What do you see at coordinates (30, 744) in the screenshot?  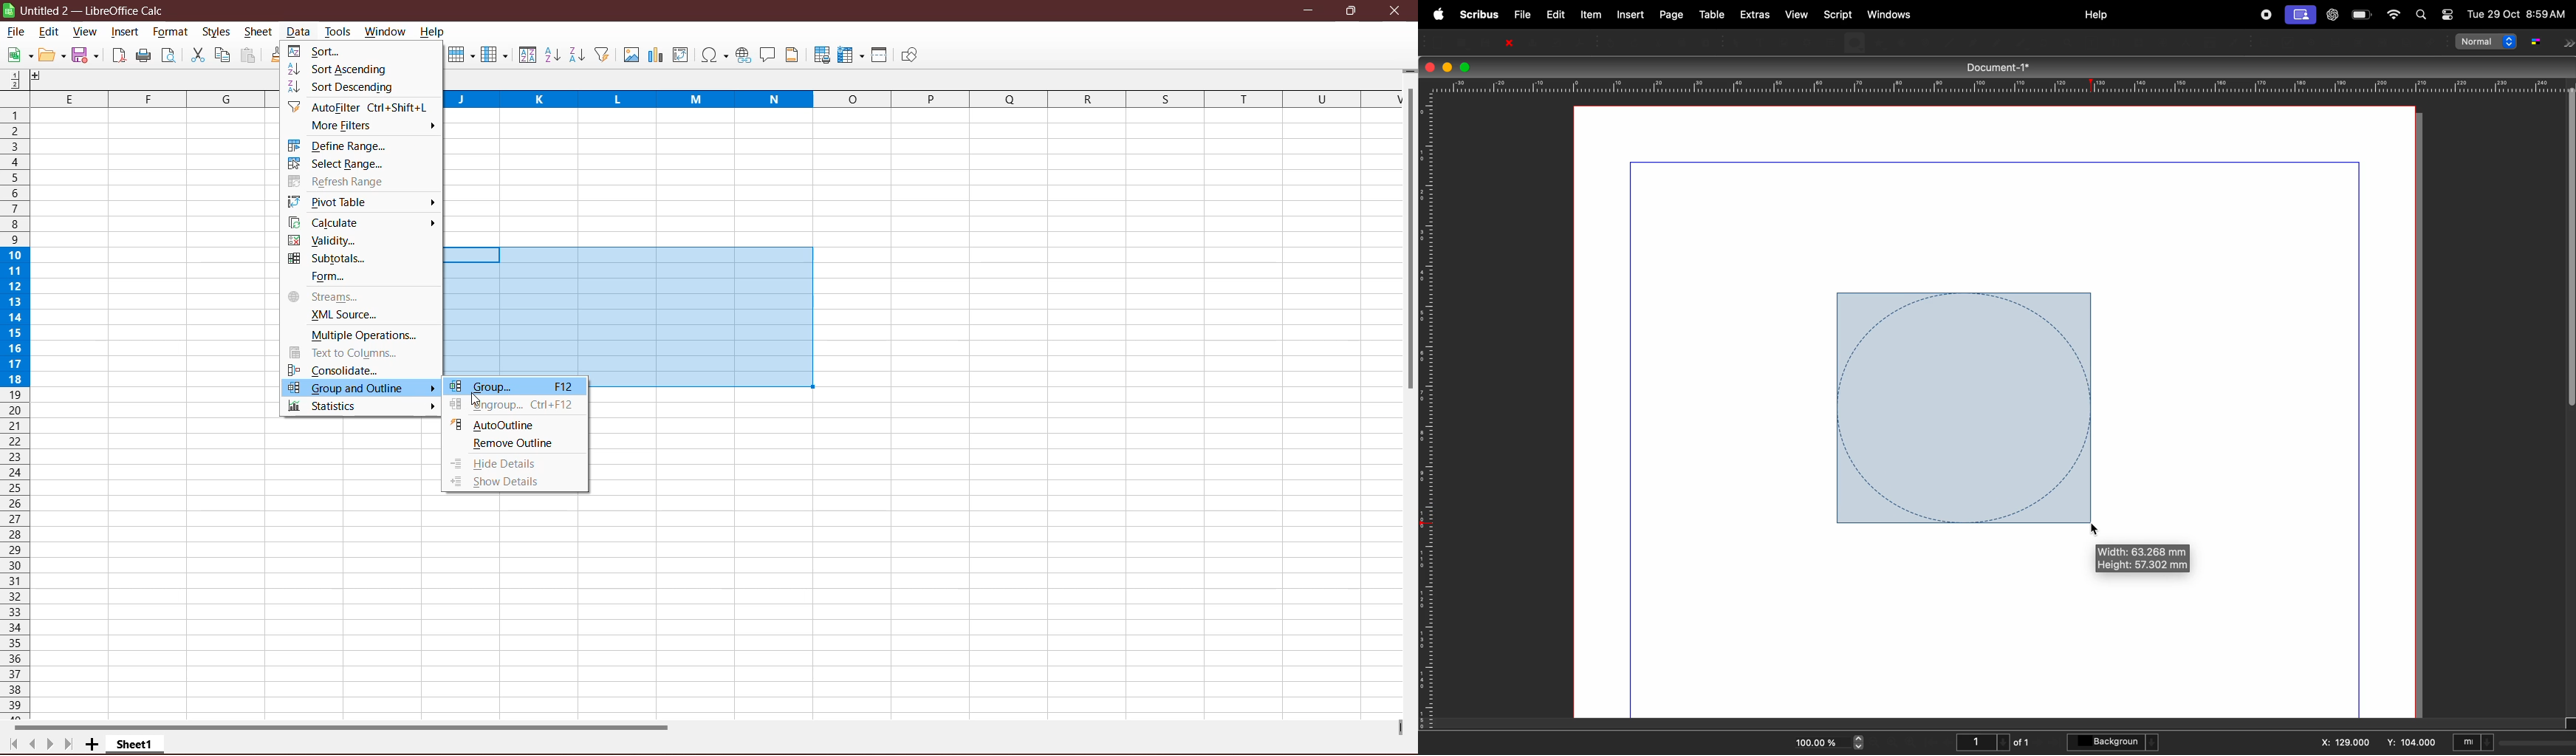 I see `Scroll to previous page` at bounding box center [30, 744].